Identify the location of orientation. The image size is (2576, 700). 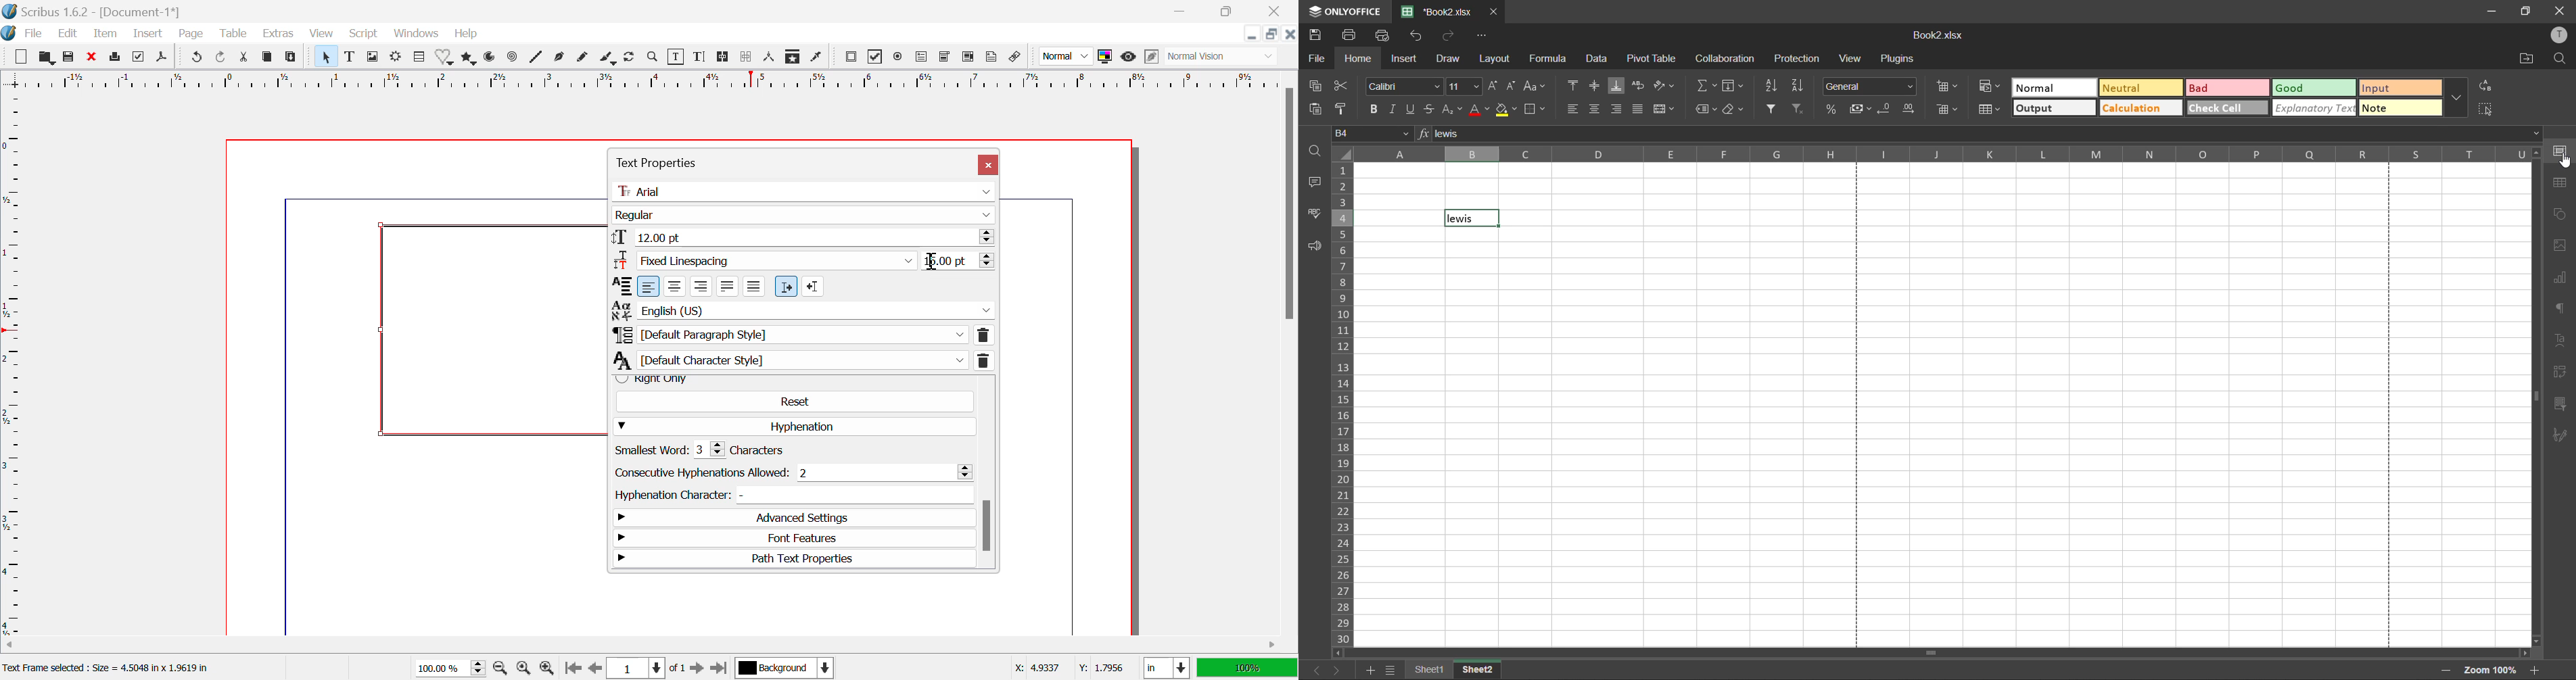
(1664, 85).